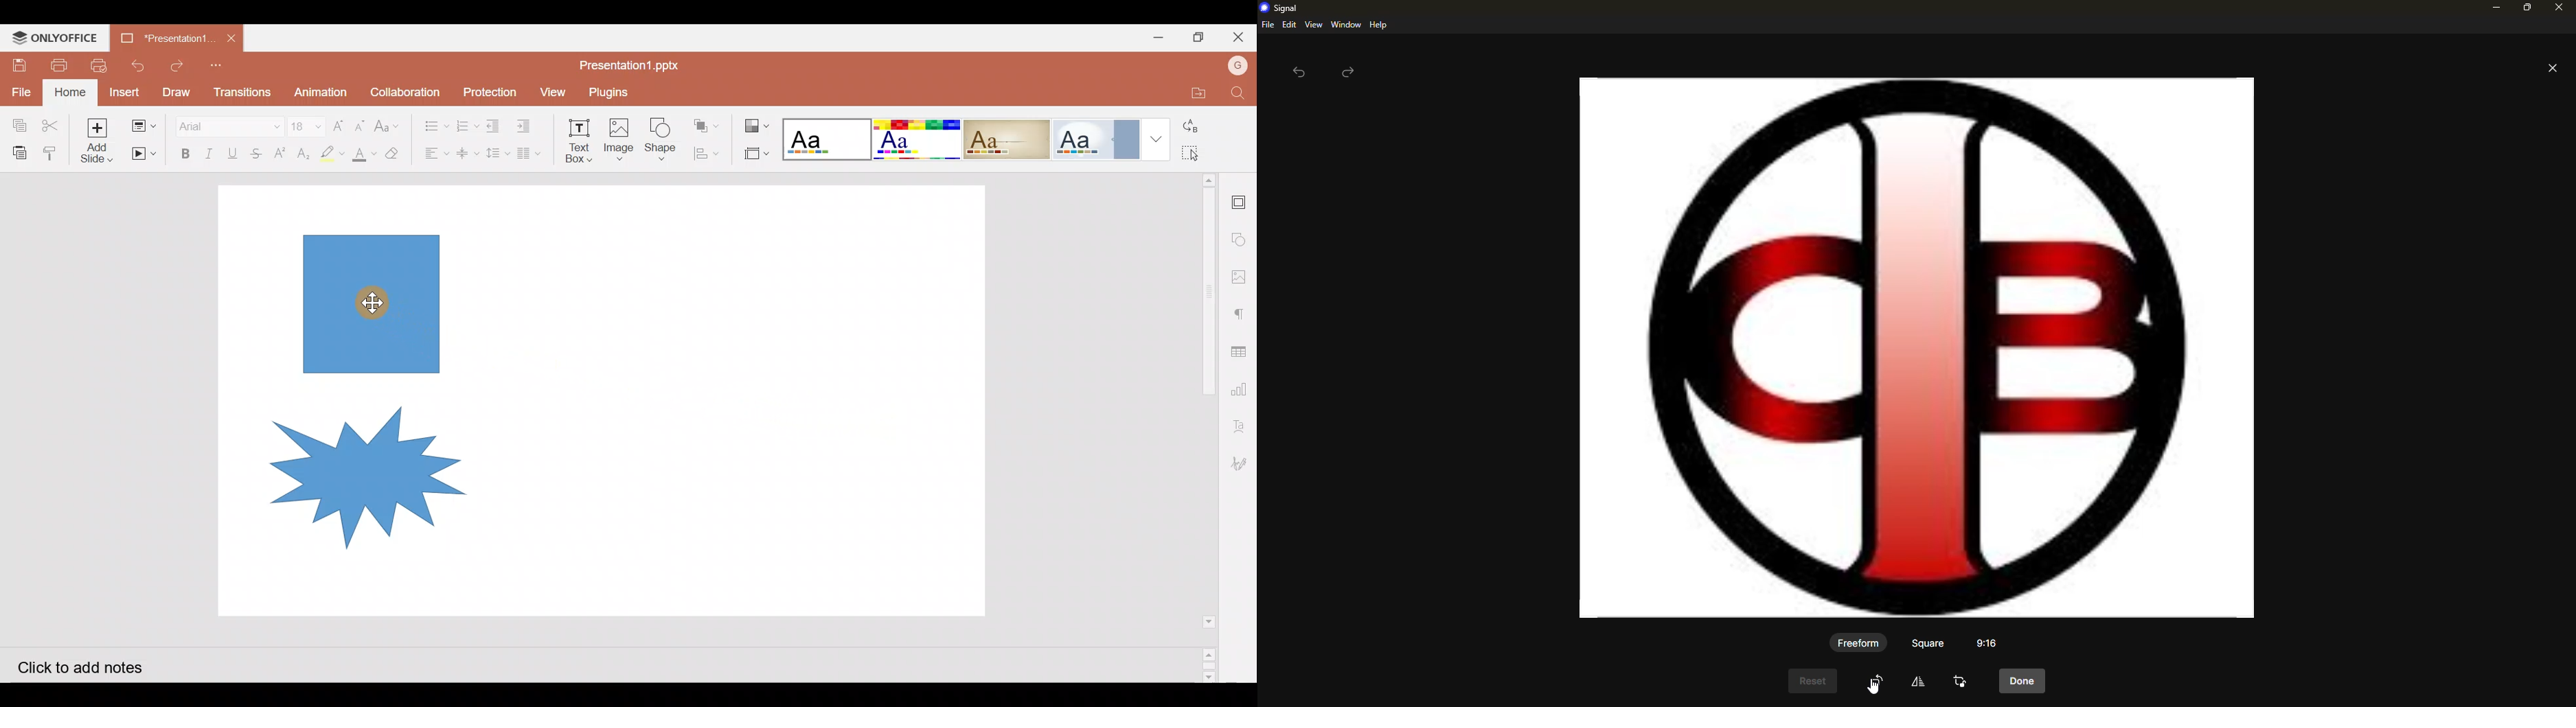  Describe the element at coordinates (1379, 25) in the screenshot. I see `help` at that location.